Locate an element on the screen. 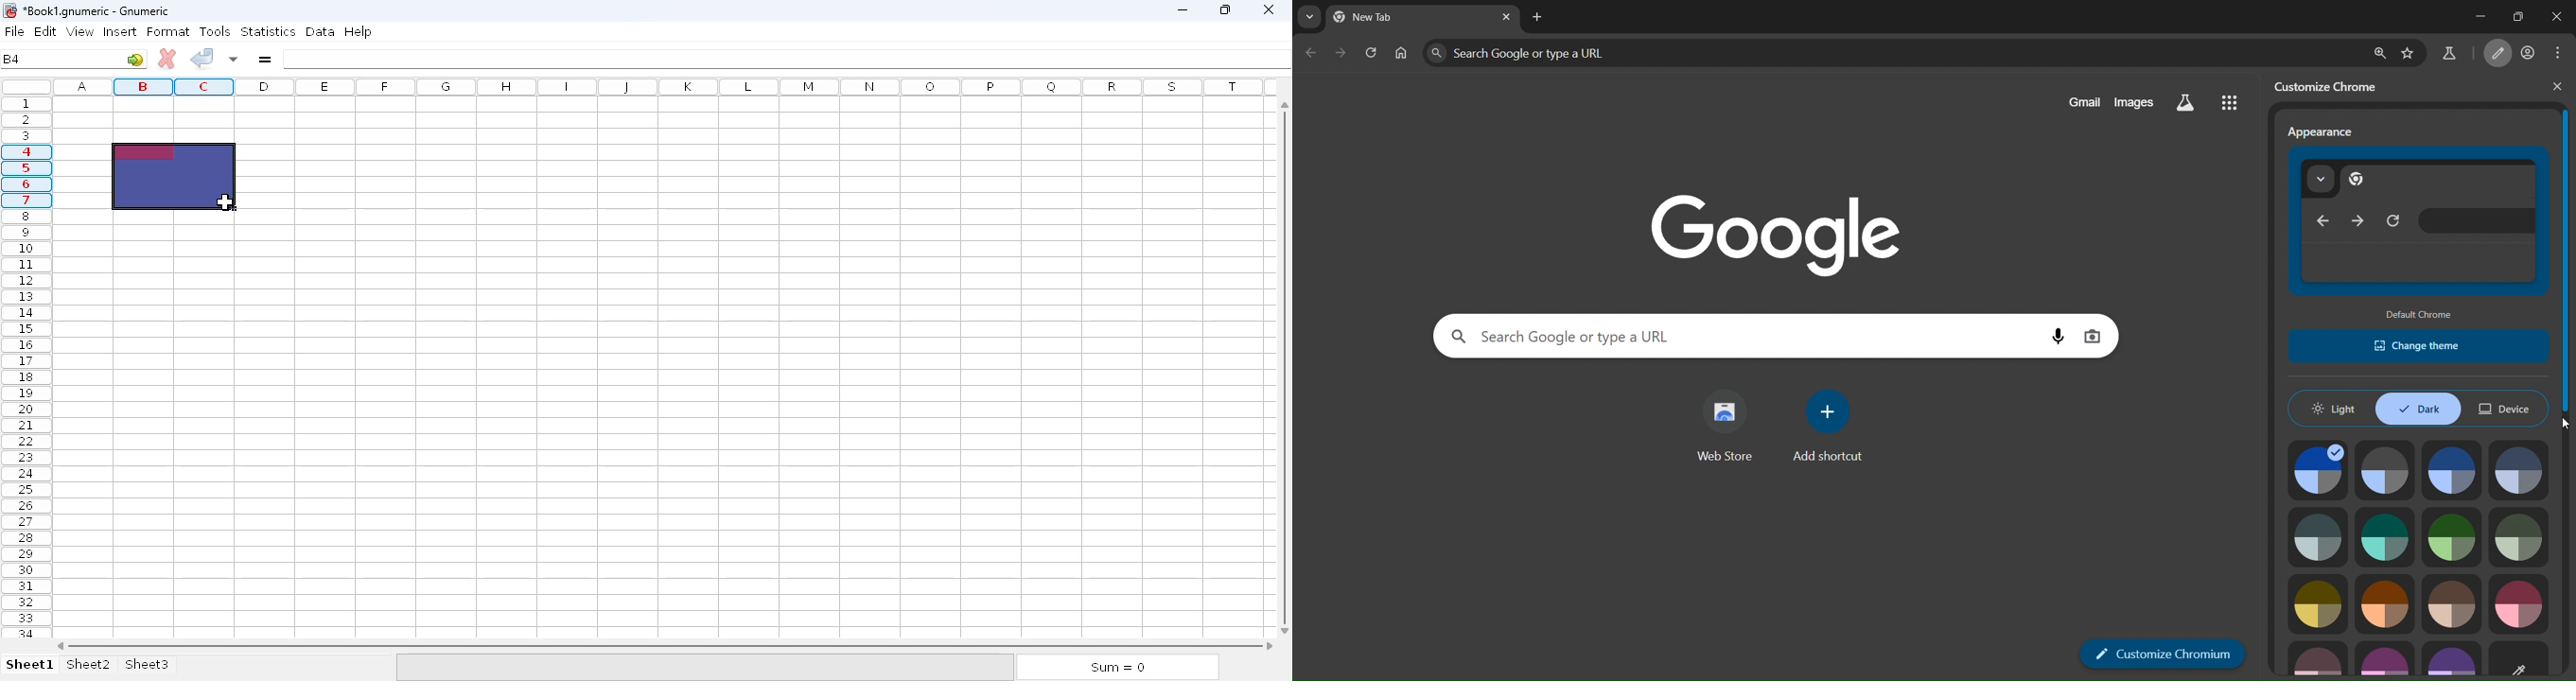  theme is located at coordinates (2388, 471).